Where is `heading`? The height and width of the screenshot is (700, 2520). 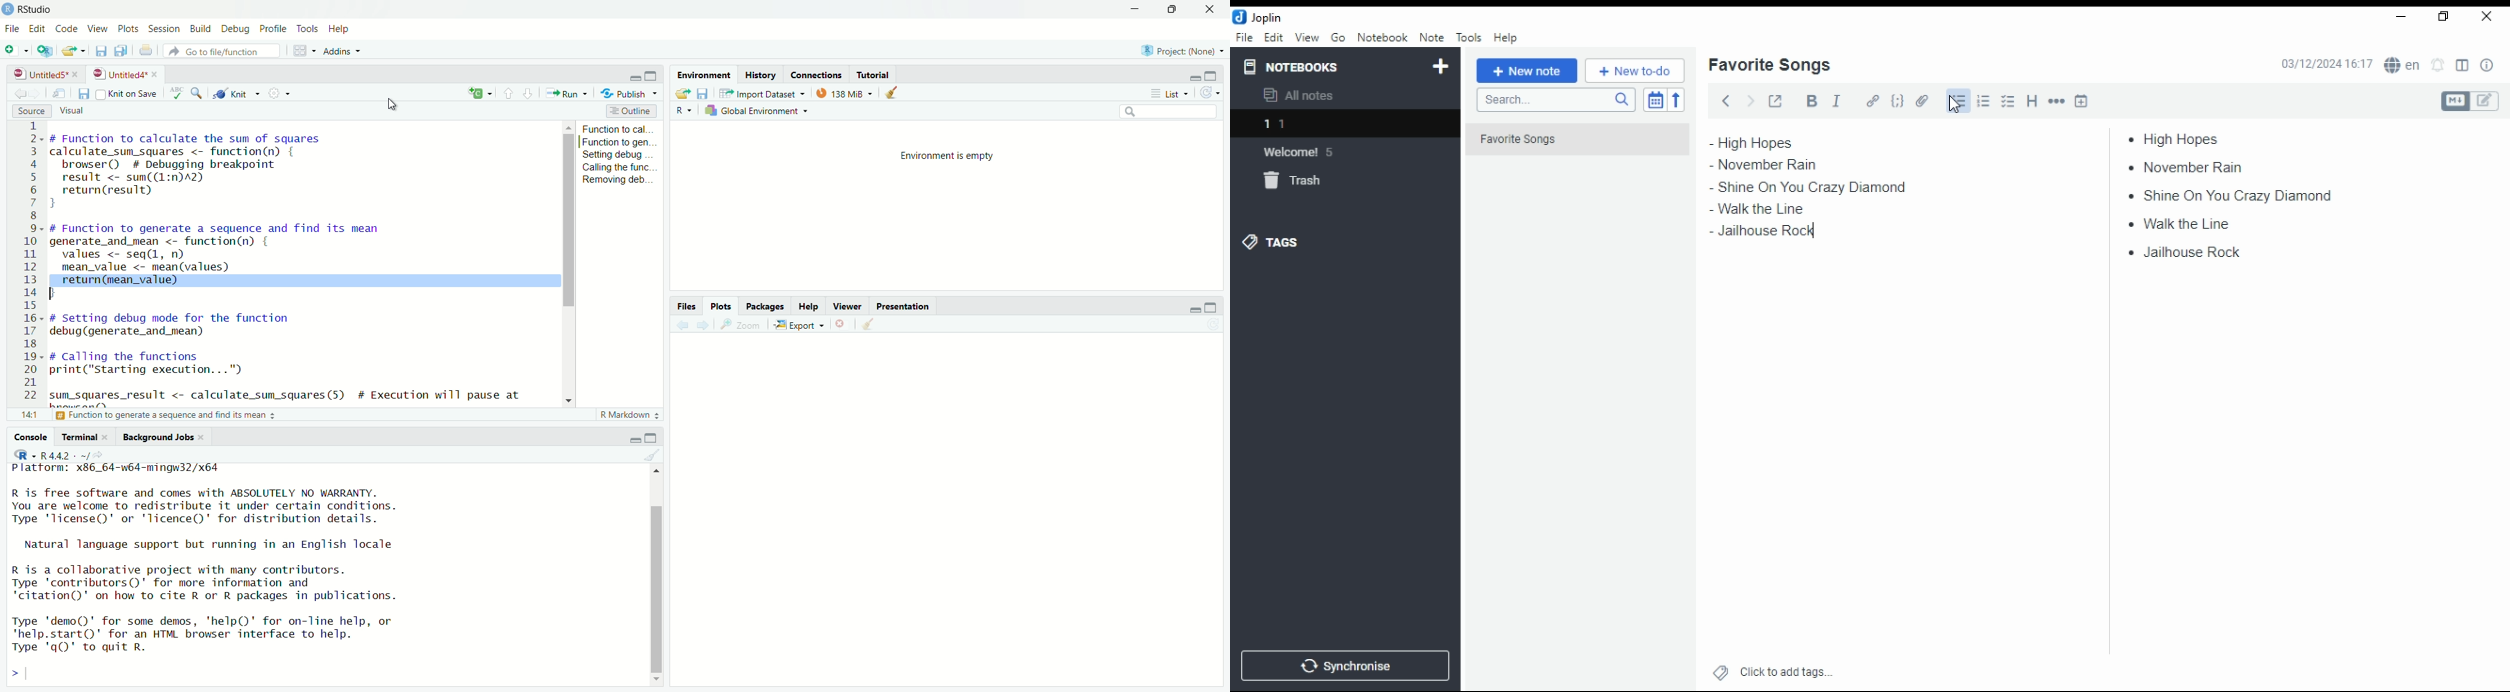 heading is located at coordinates (2033, 99).